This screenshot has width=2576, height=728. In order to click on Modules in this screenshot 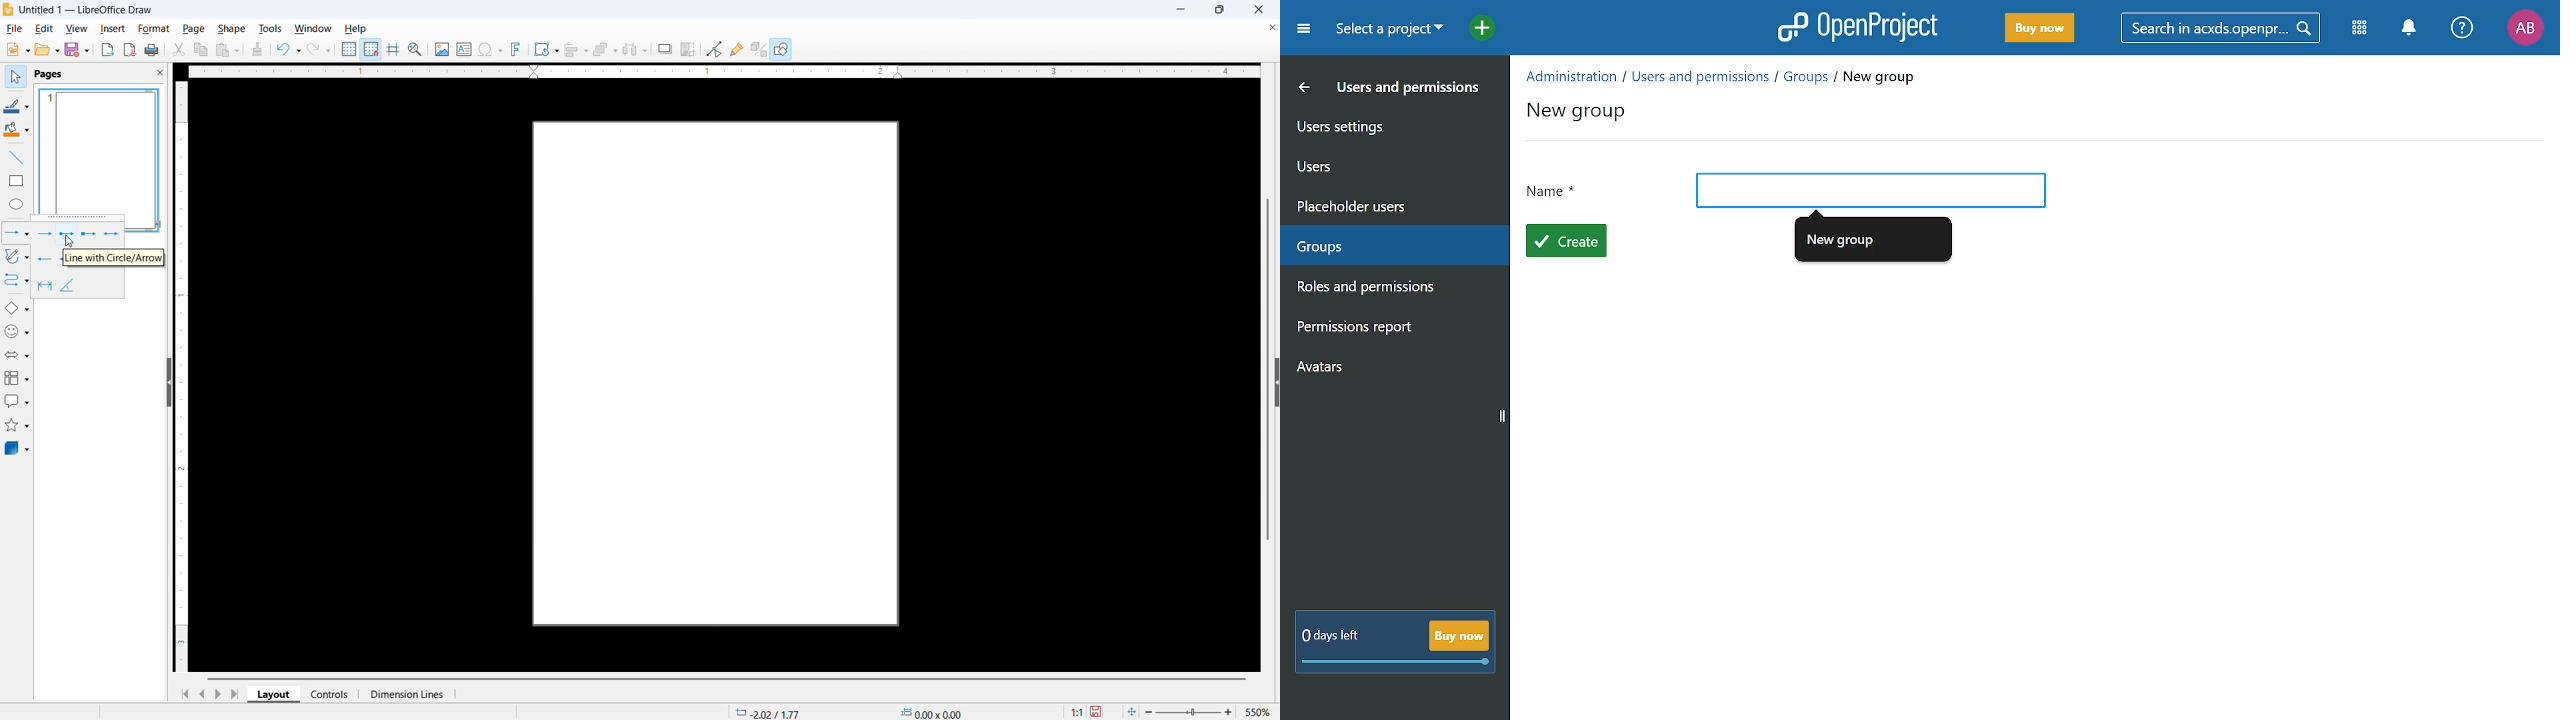, I will do `click(2361, 27)`.